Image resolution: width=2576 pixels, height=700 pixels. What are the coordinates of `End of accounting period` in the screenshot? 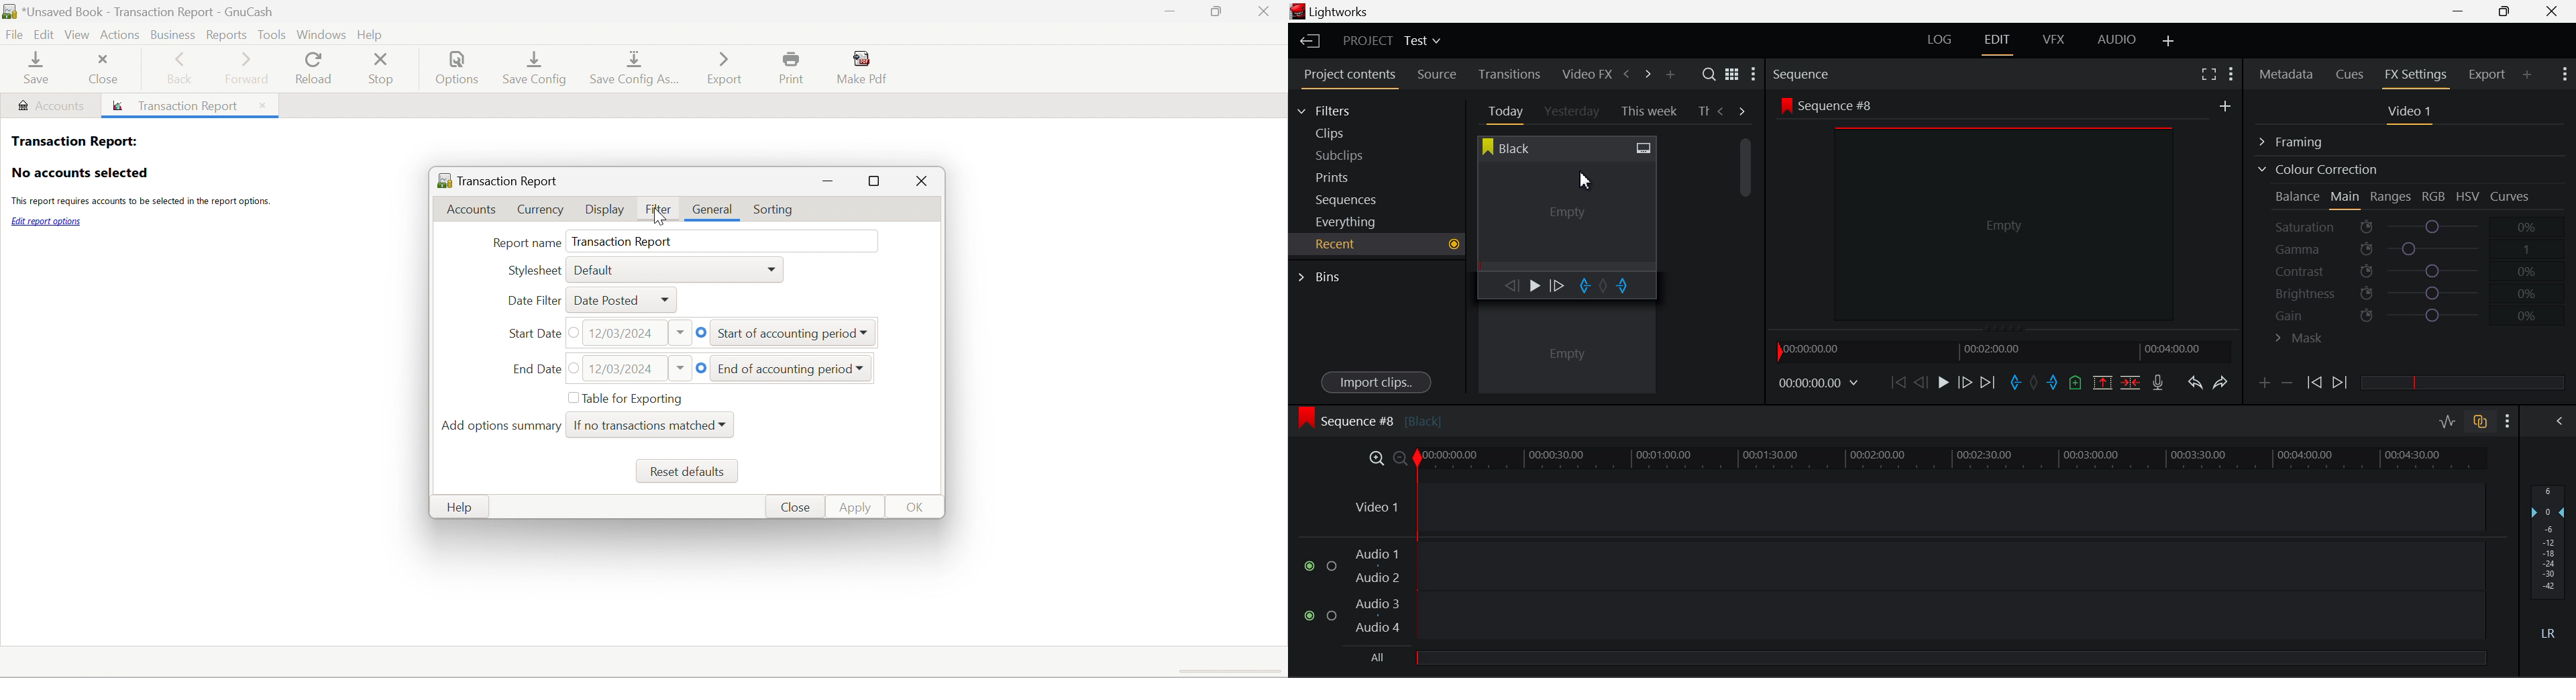 It's located at (784, 370).